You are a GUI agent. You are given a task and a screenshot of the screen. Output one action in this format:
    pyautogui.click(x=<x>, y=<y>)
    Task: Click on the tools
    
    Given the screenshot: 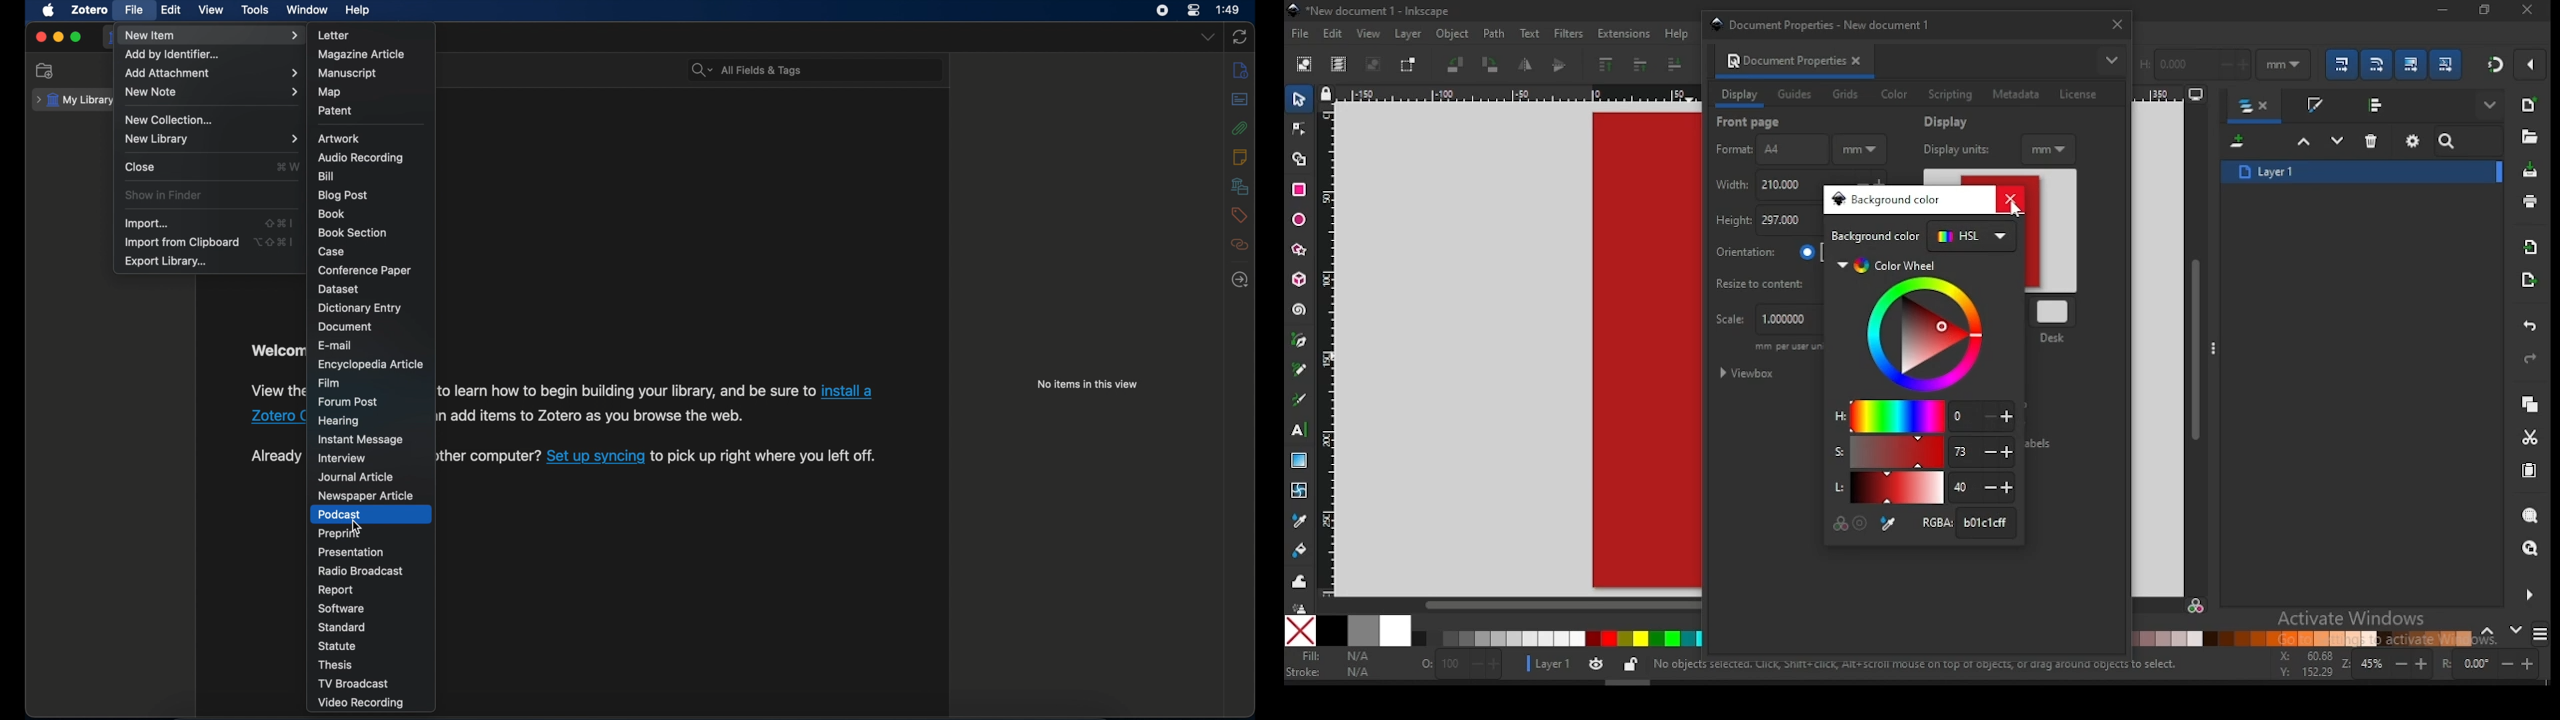 What is the action you would take?
    pyautogui.click(x=256, y=10)
    